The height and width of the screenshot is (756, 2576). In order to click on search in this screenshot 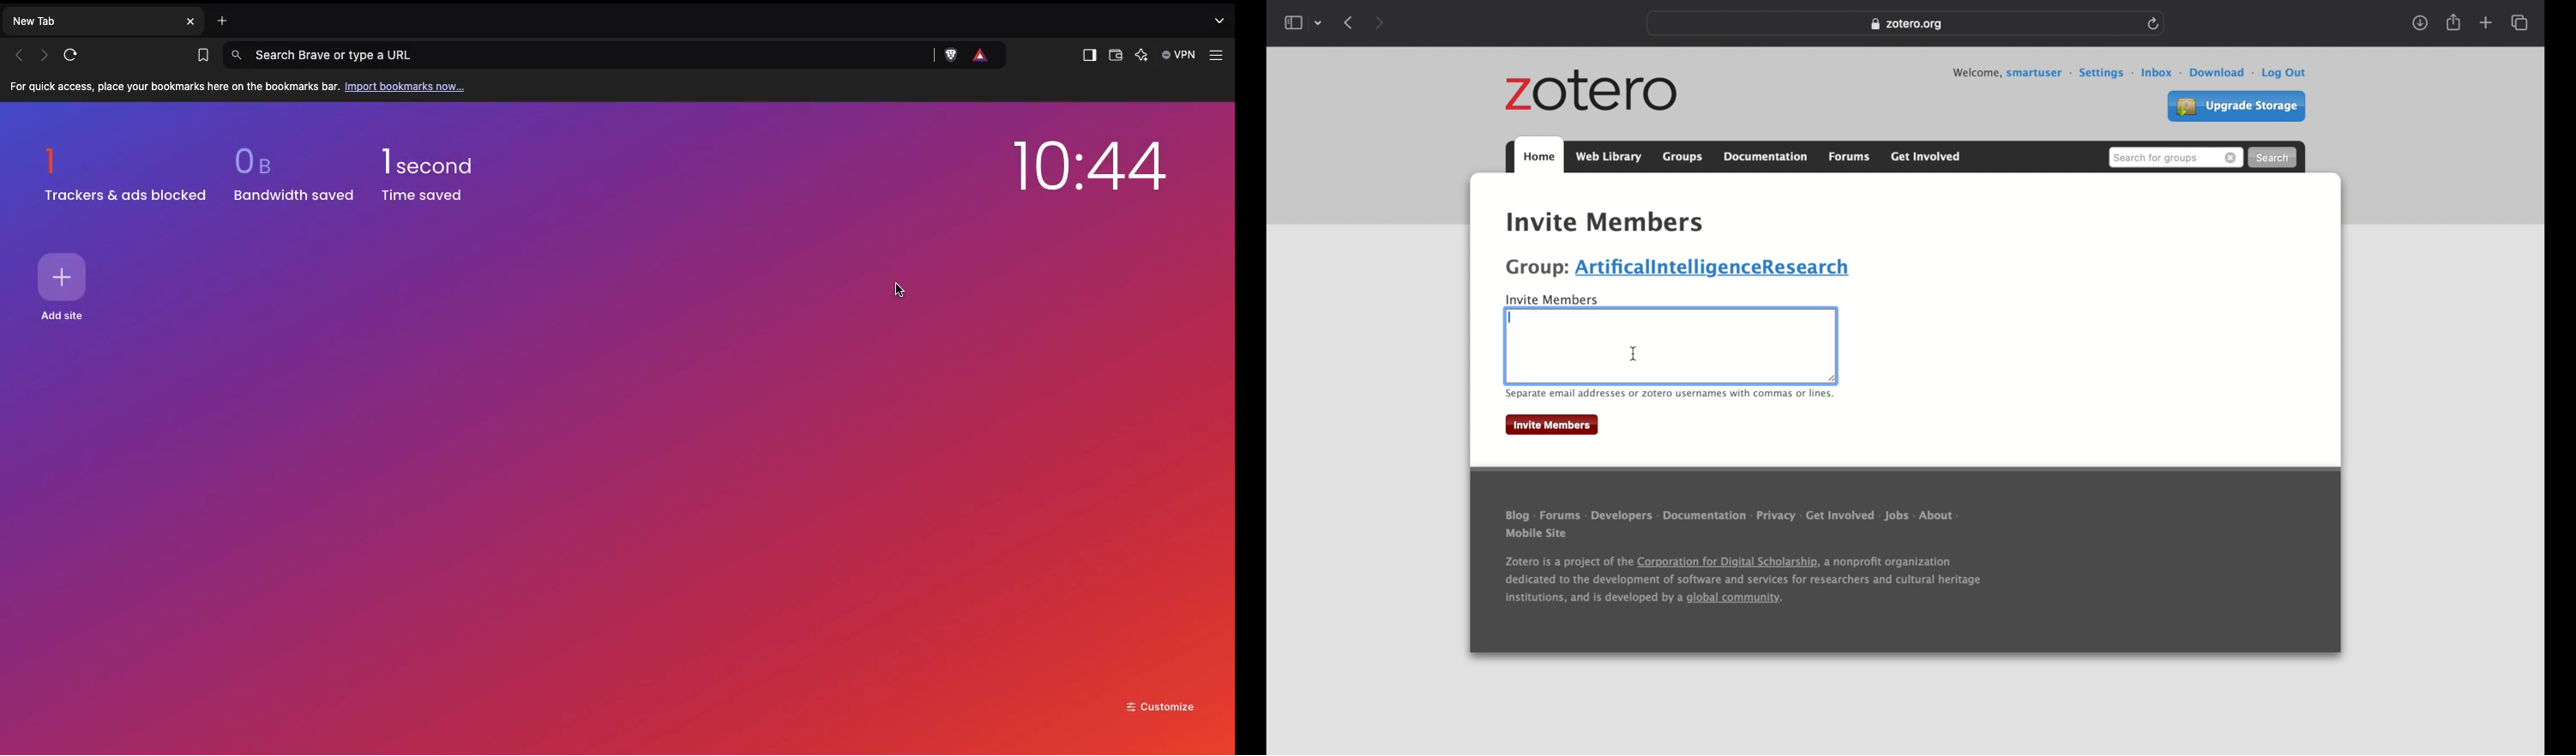, I will do `click(2275, 157)`.